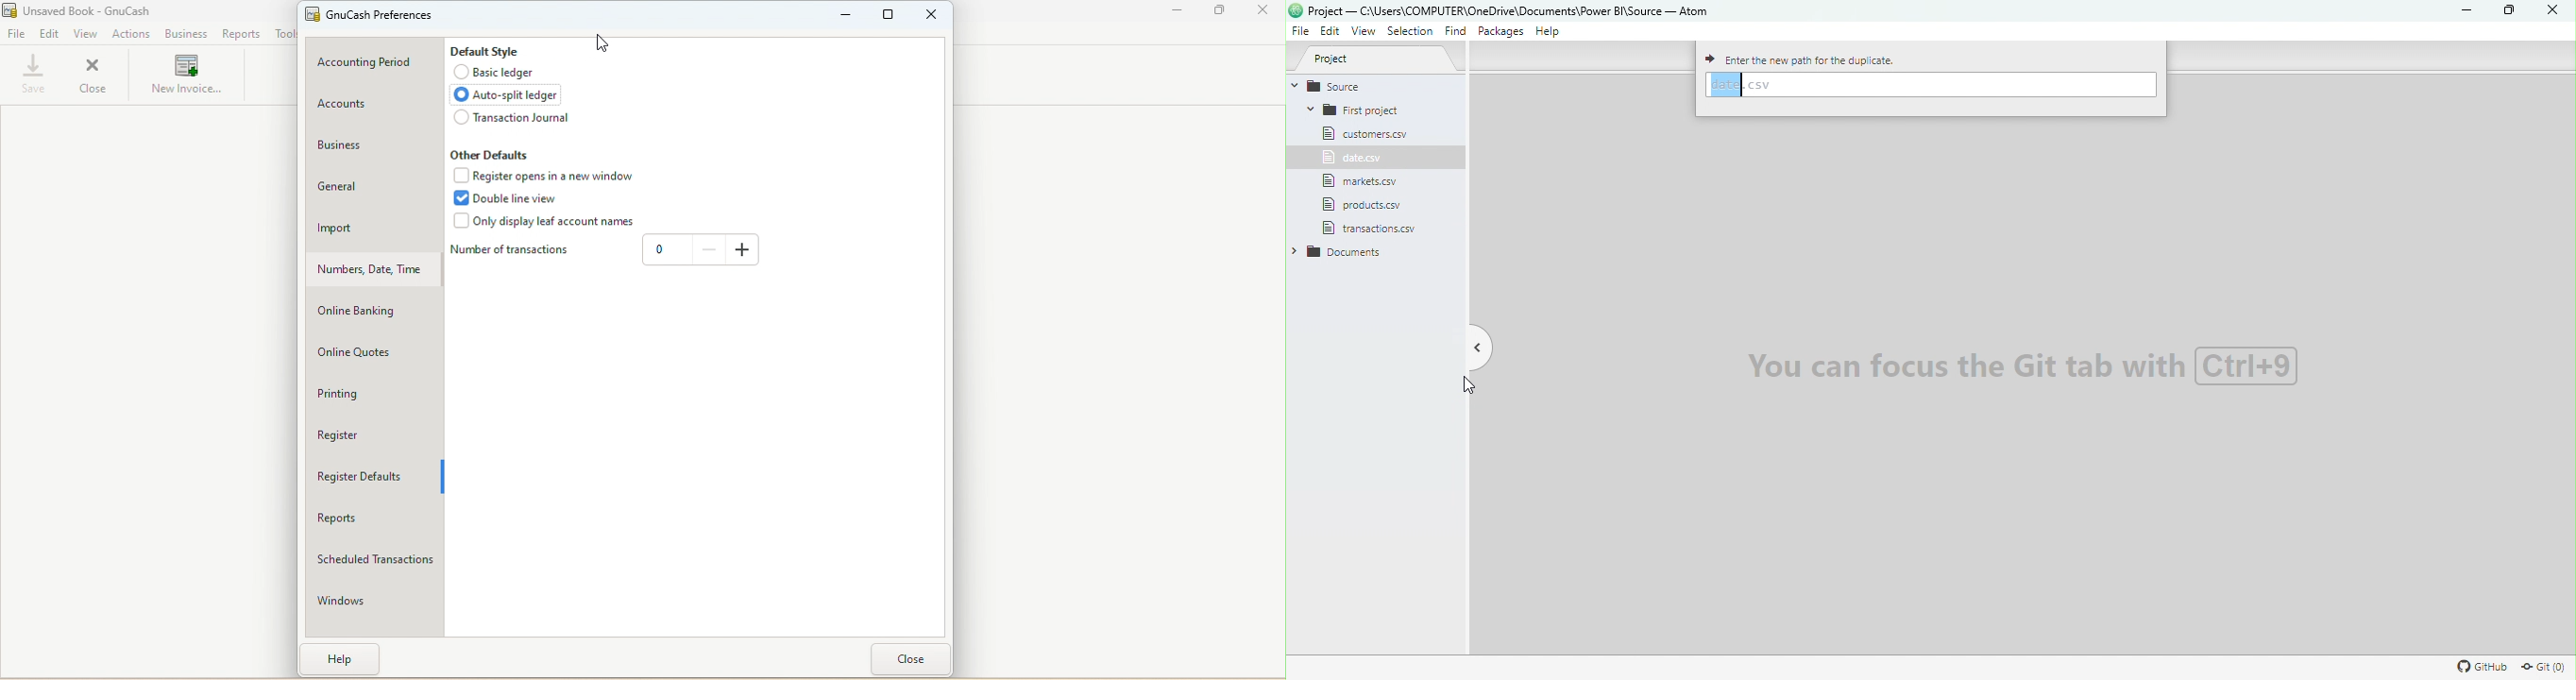  Describe the element at coordinates (186, 77) in the screenshot. I see `New invoices` at that location.